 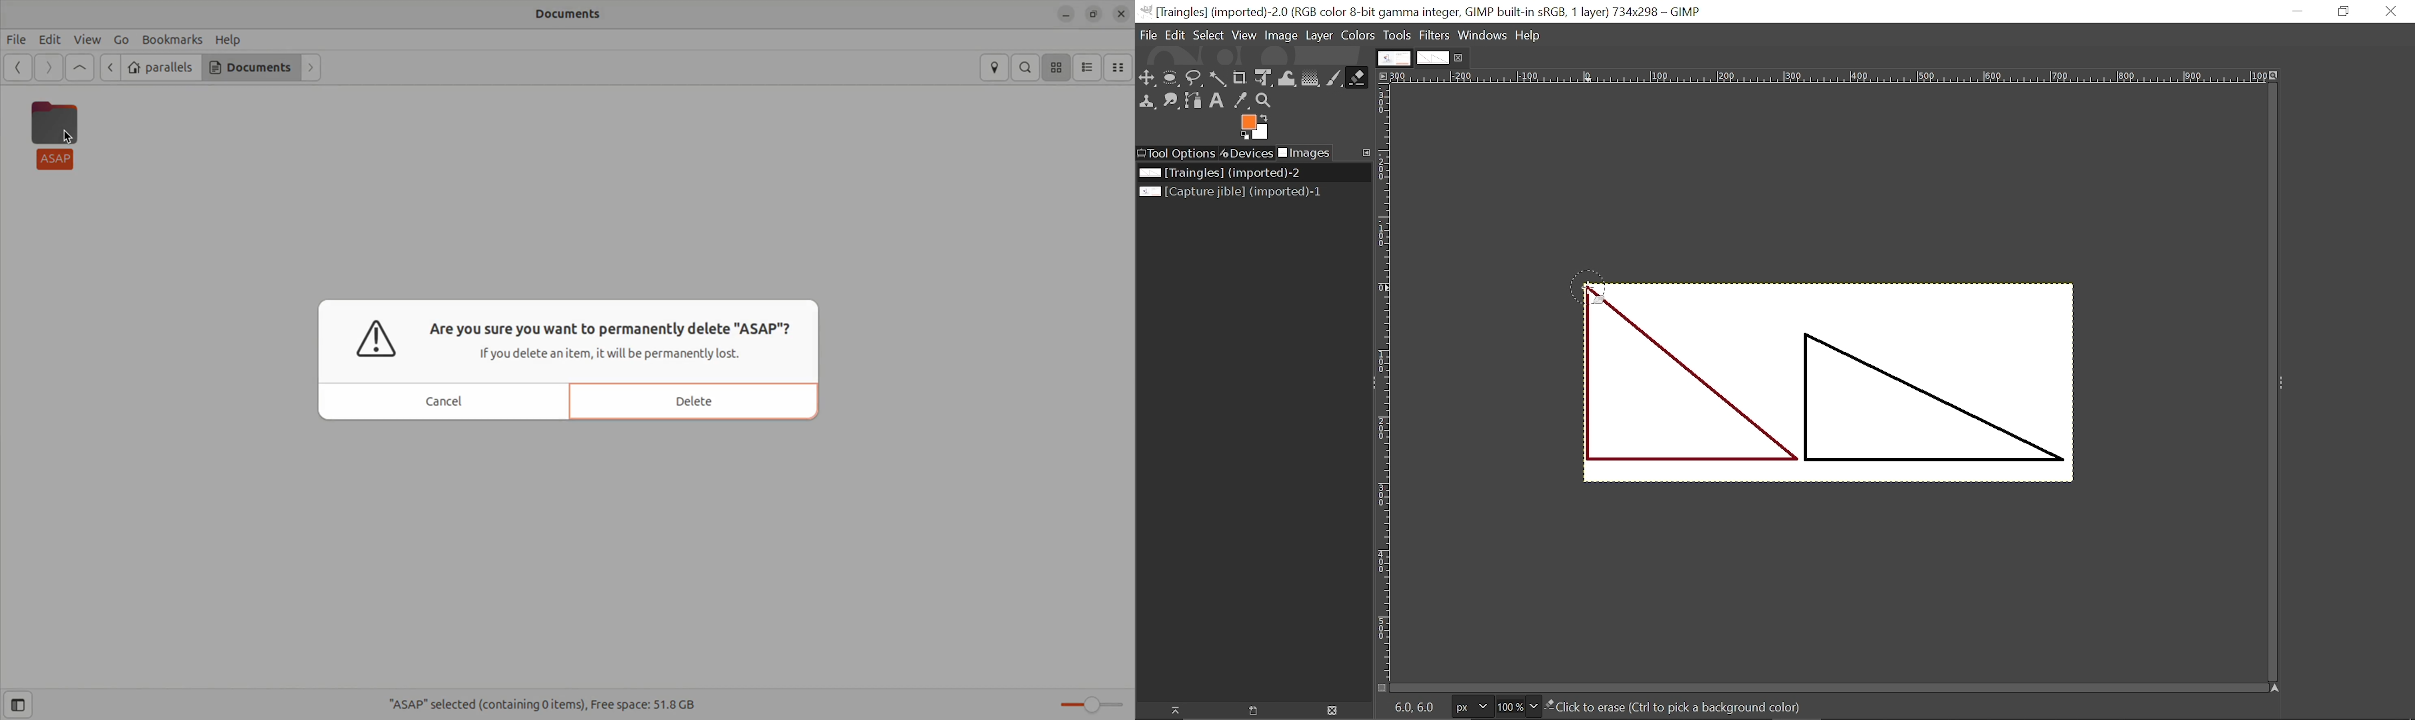 What do you see at coordinates (1304, 153) in the screenshot?
I see `Images` at bounding box center [1304, 153].